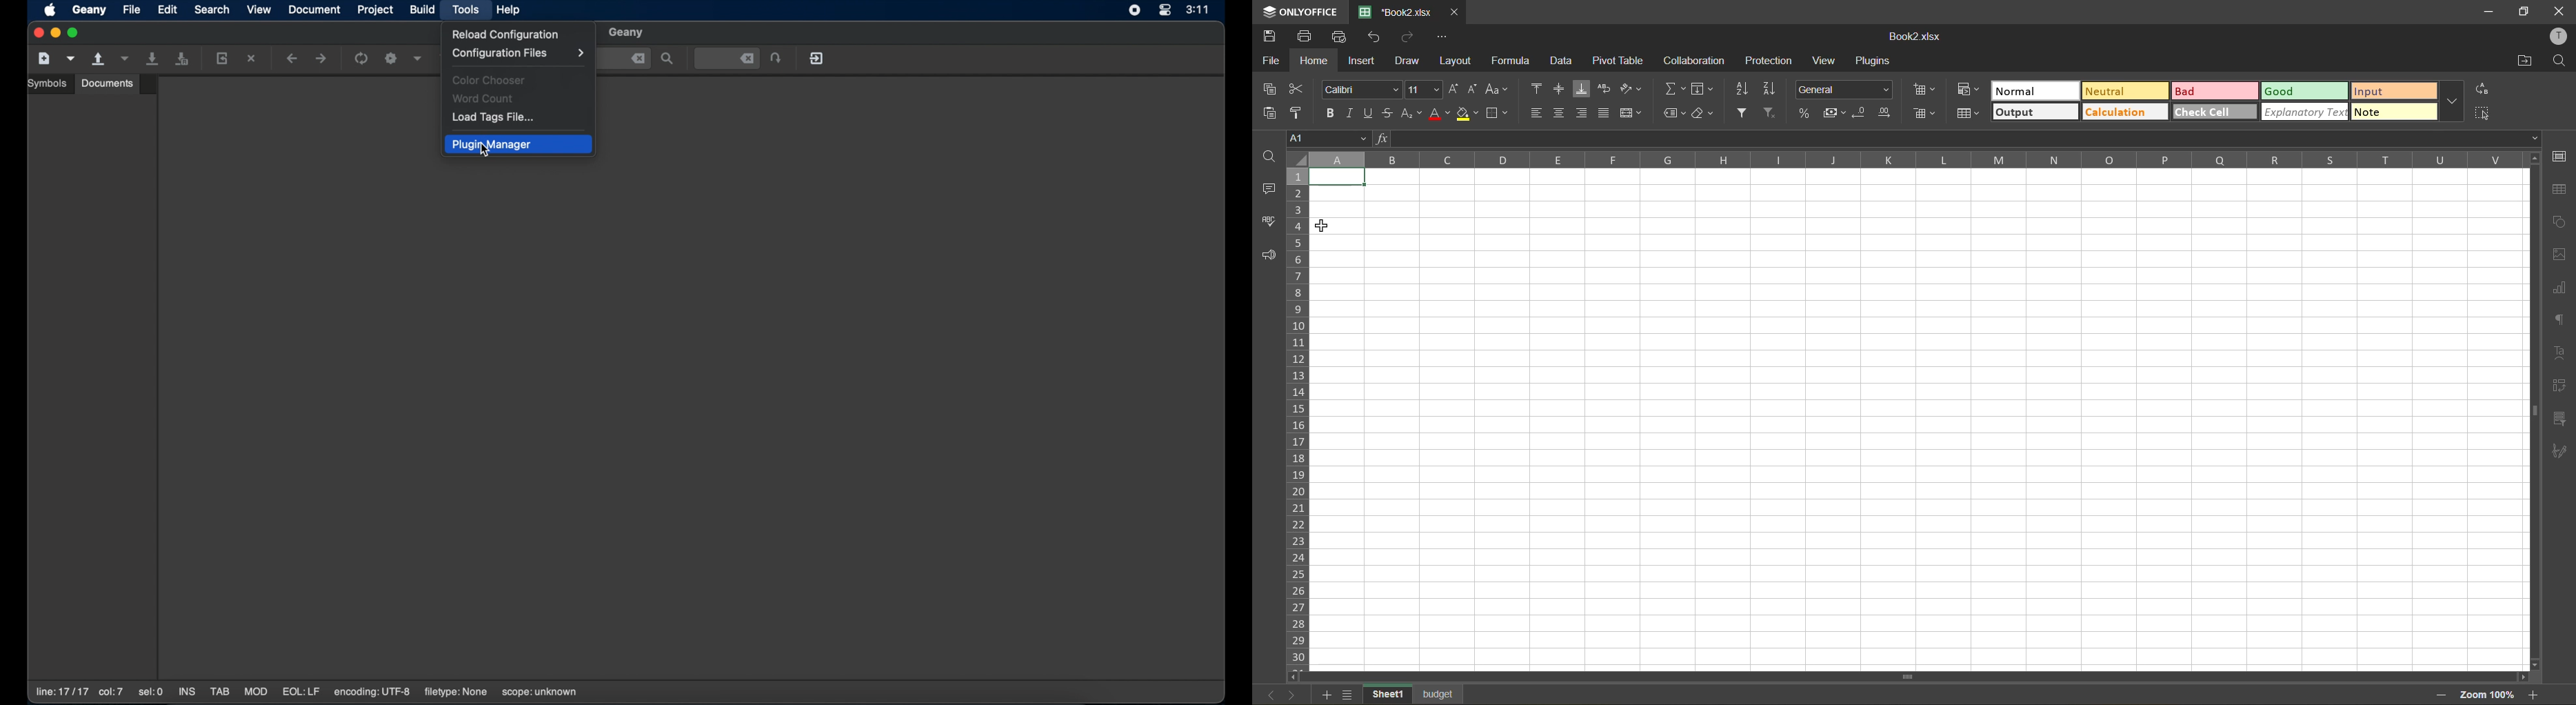 Image resolution: width=2576 pixels, height=728 pixels. Describe the element at coordinates (1958, 139) in the screenshot. I see `formula bar` at that location.